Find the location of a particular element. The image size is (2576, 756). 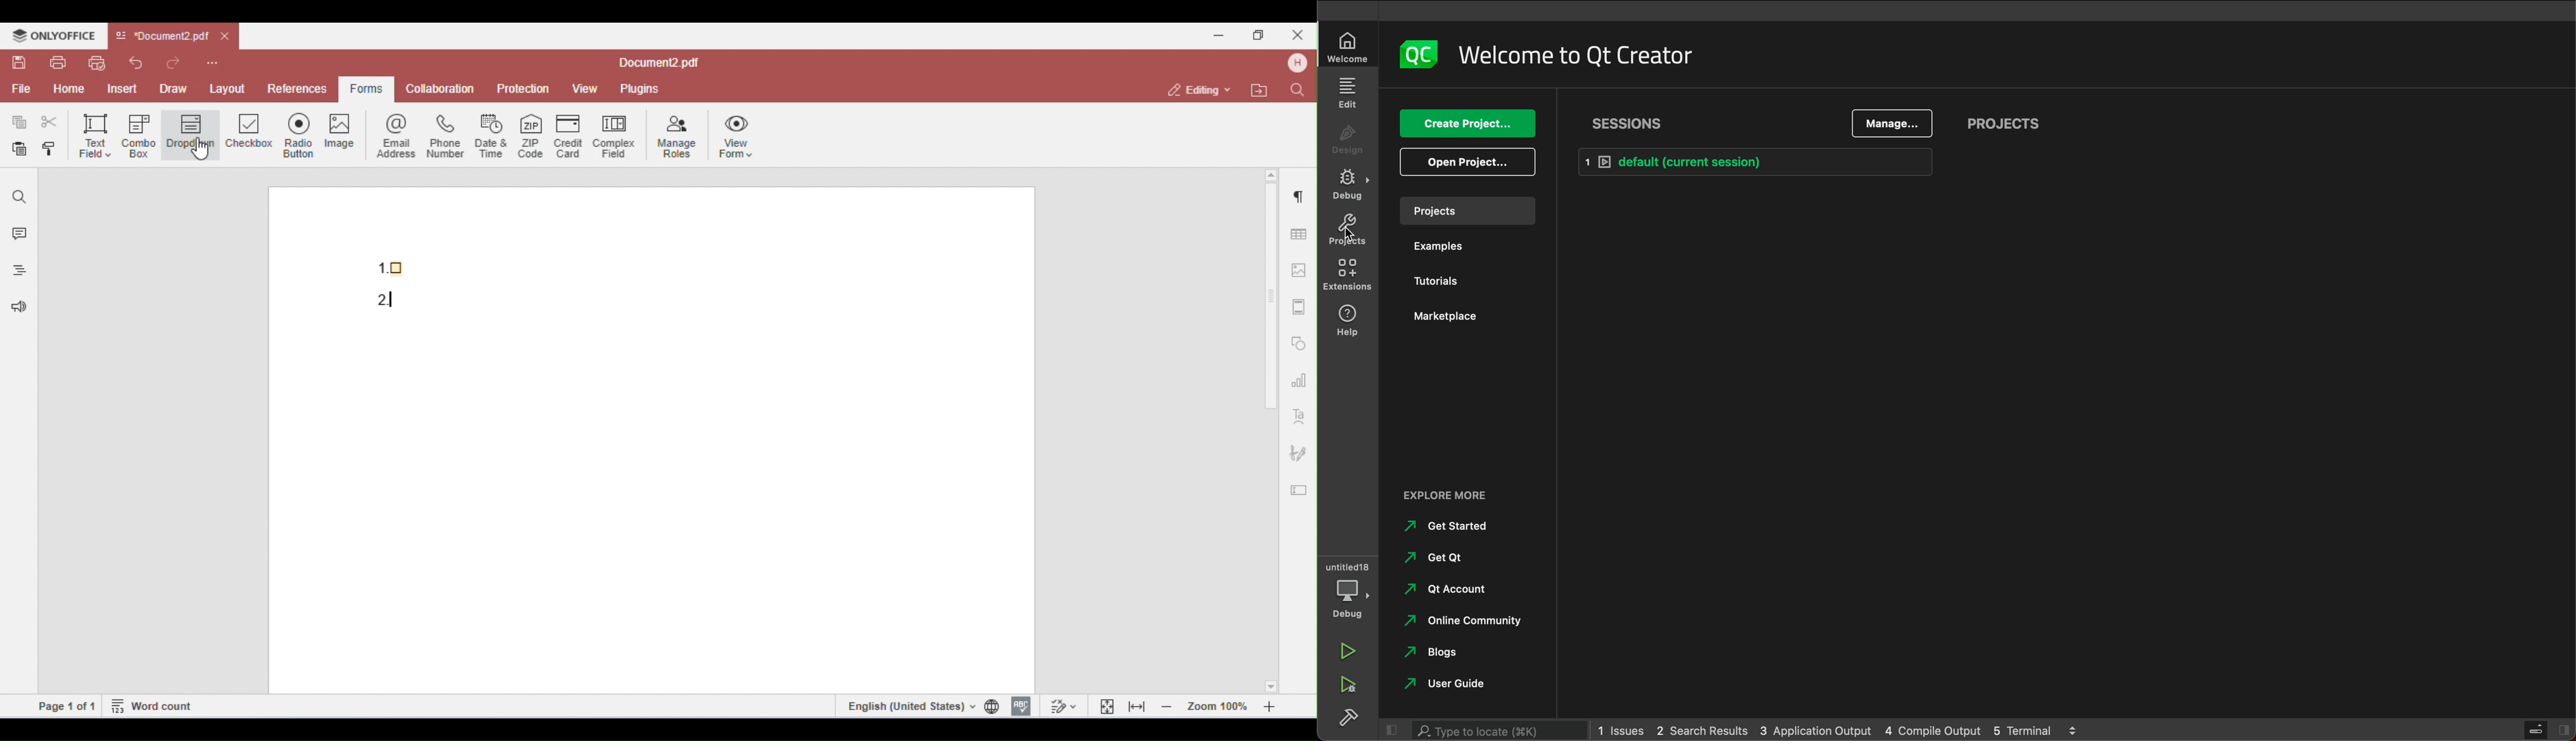

untitled is located at coordinates (1348, 563).